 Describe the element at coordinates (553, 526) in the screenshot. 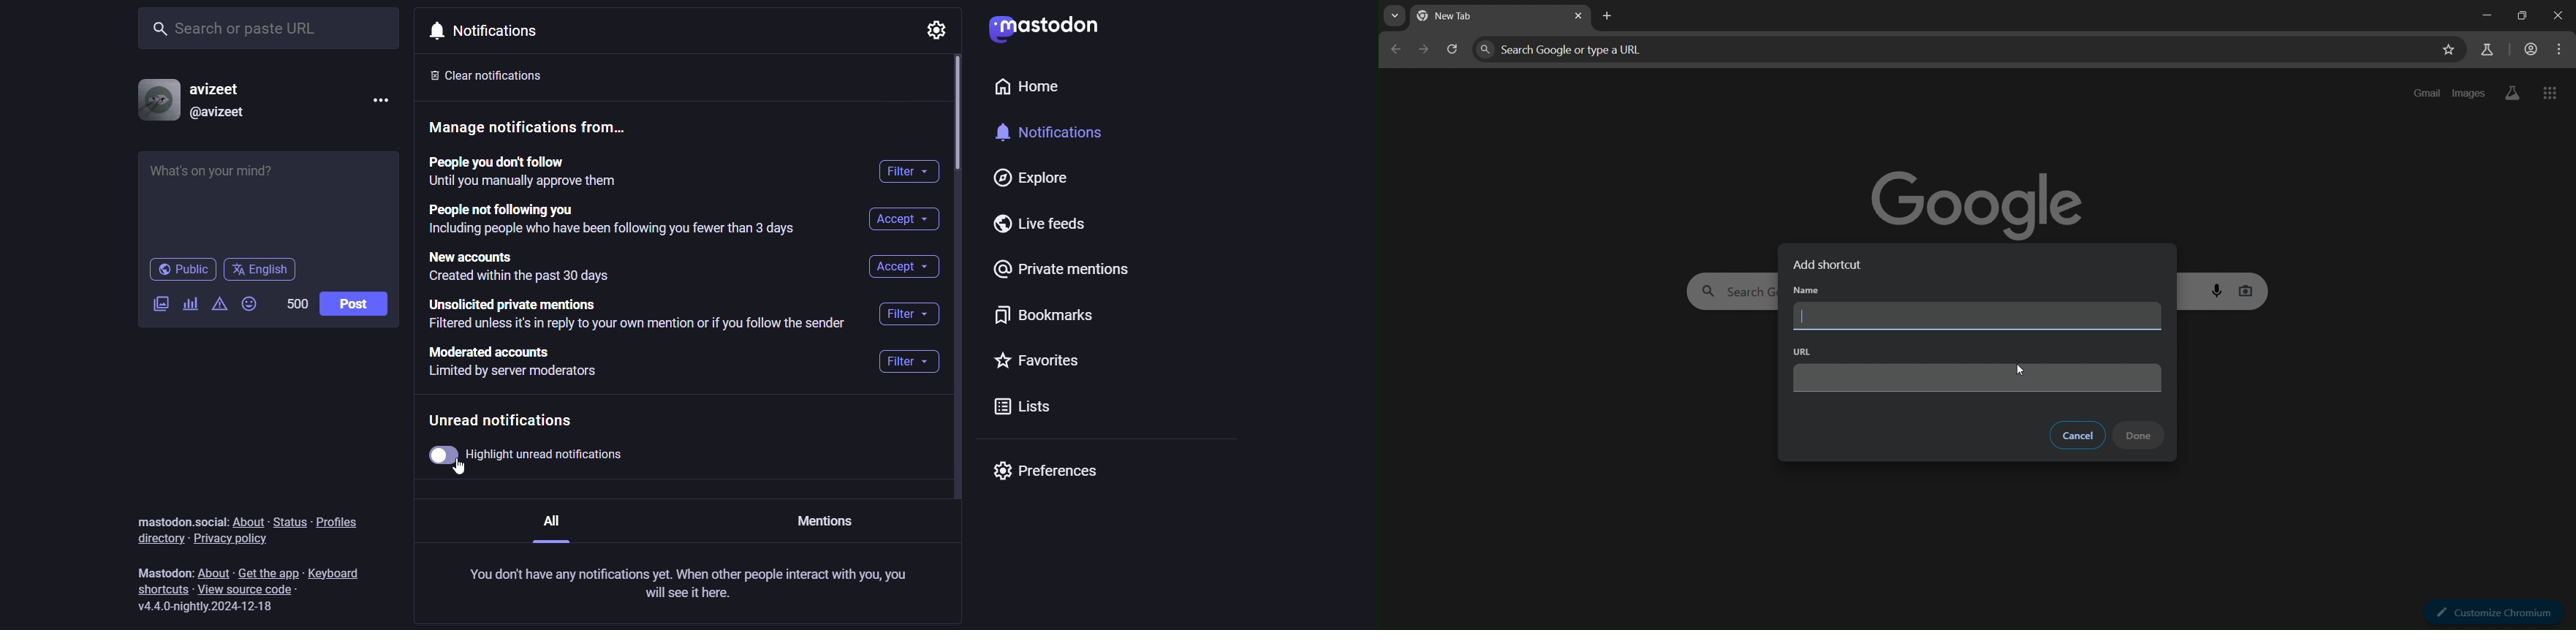

I see `All` at that location.